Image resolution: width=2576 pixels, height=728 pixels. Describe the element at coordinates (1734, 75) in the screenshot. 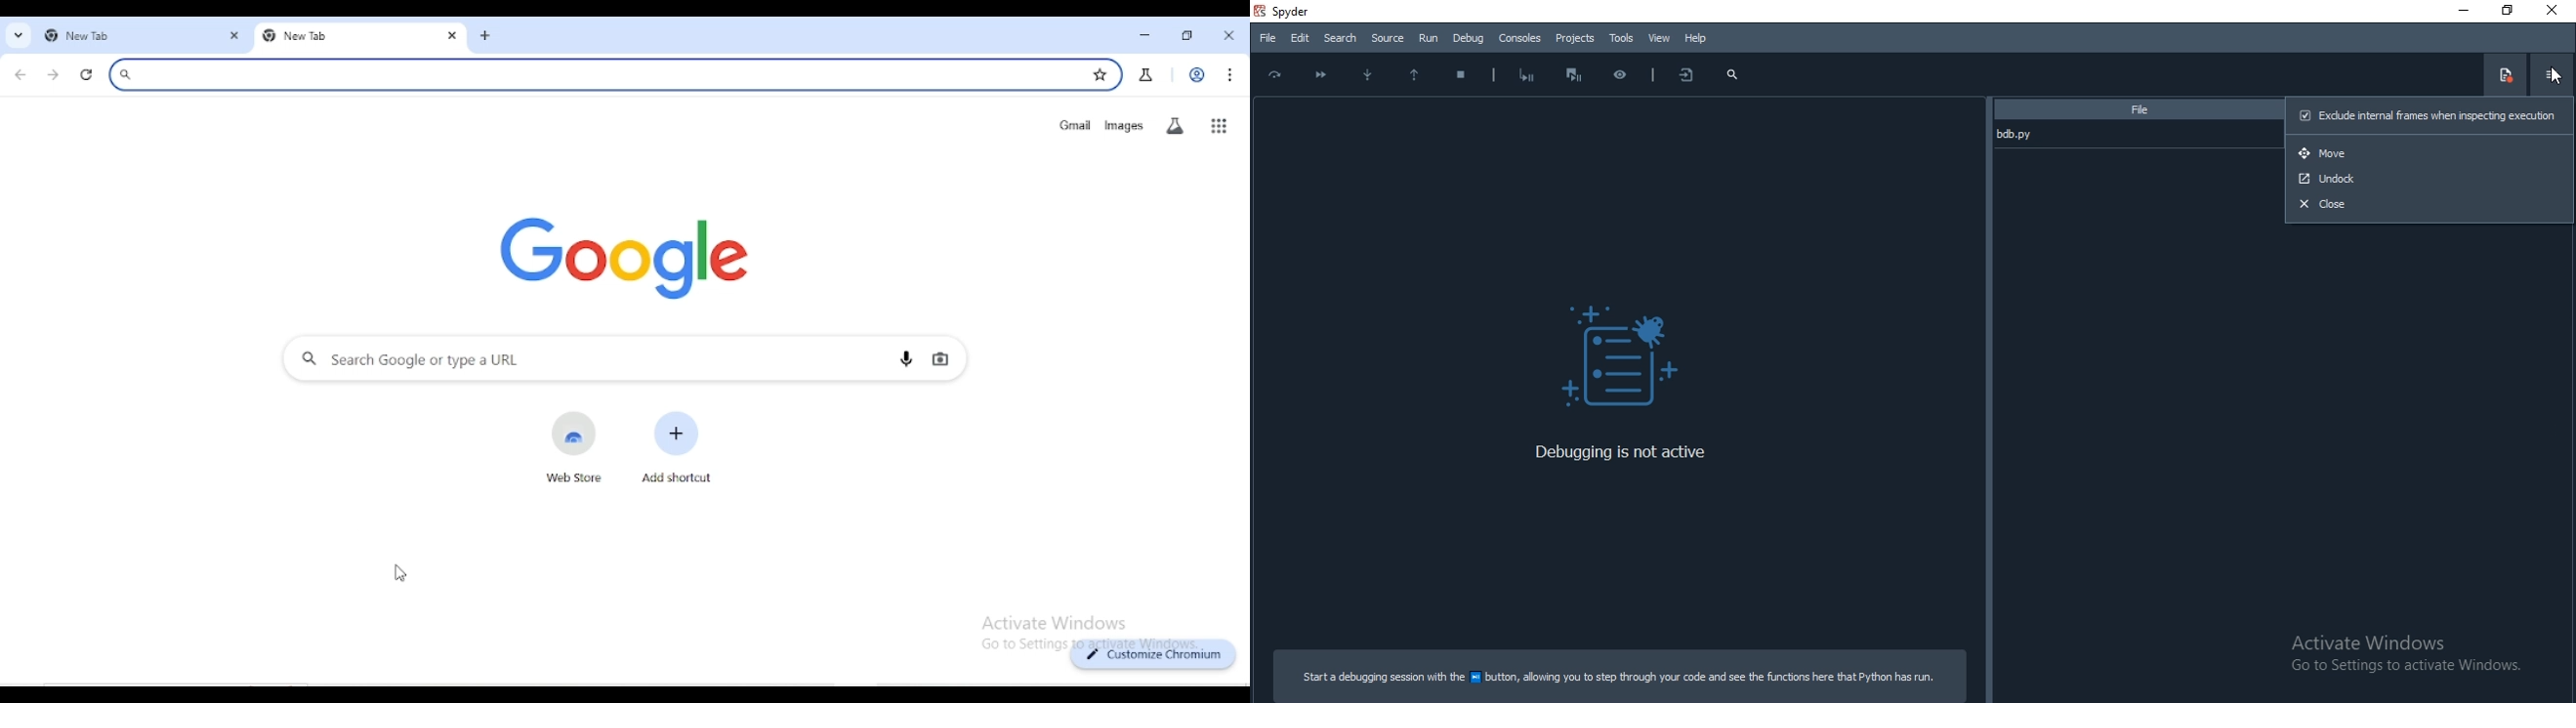

I see `search` at that location.